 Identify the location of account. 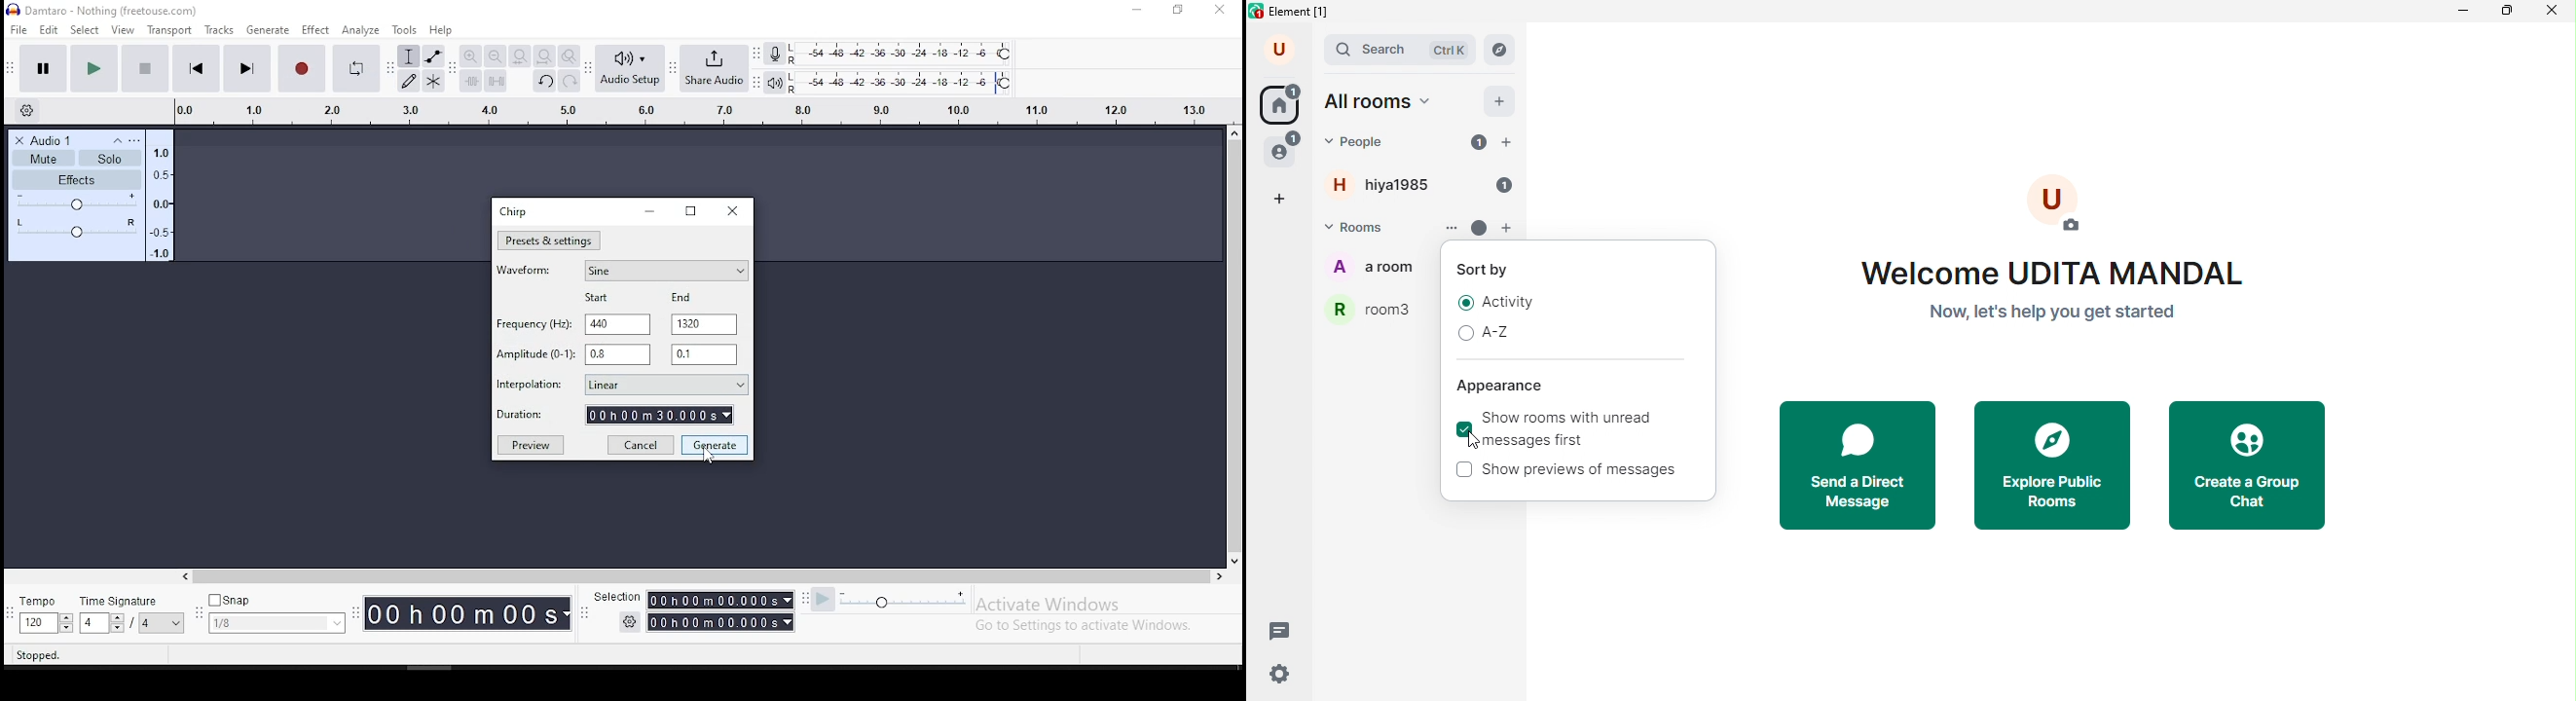
(1282, 48).